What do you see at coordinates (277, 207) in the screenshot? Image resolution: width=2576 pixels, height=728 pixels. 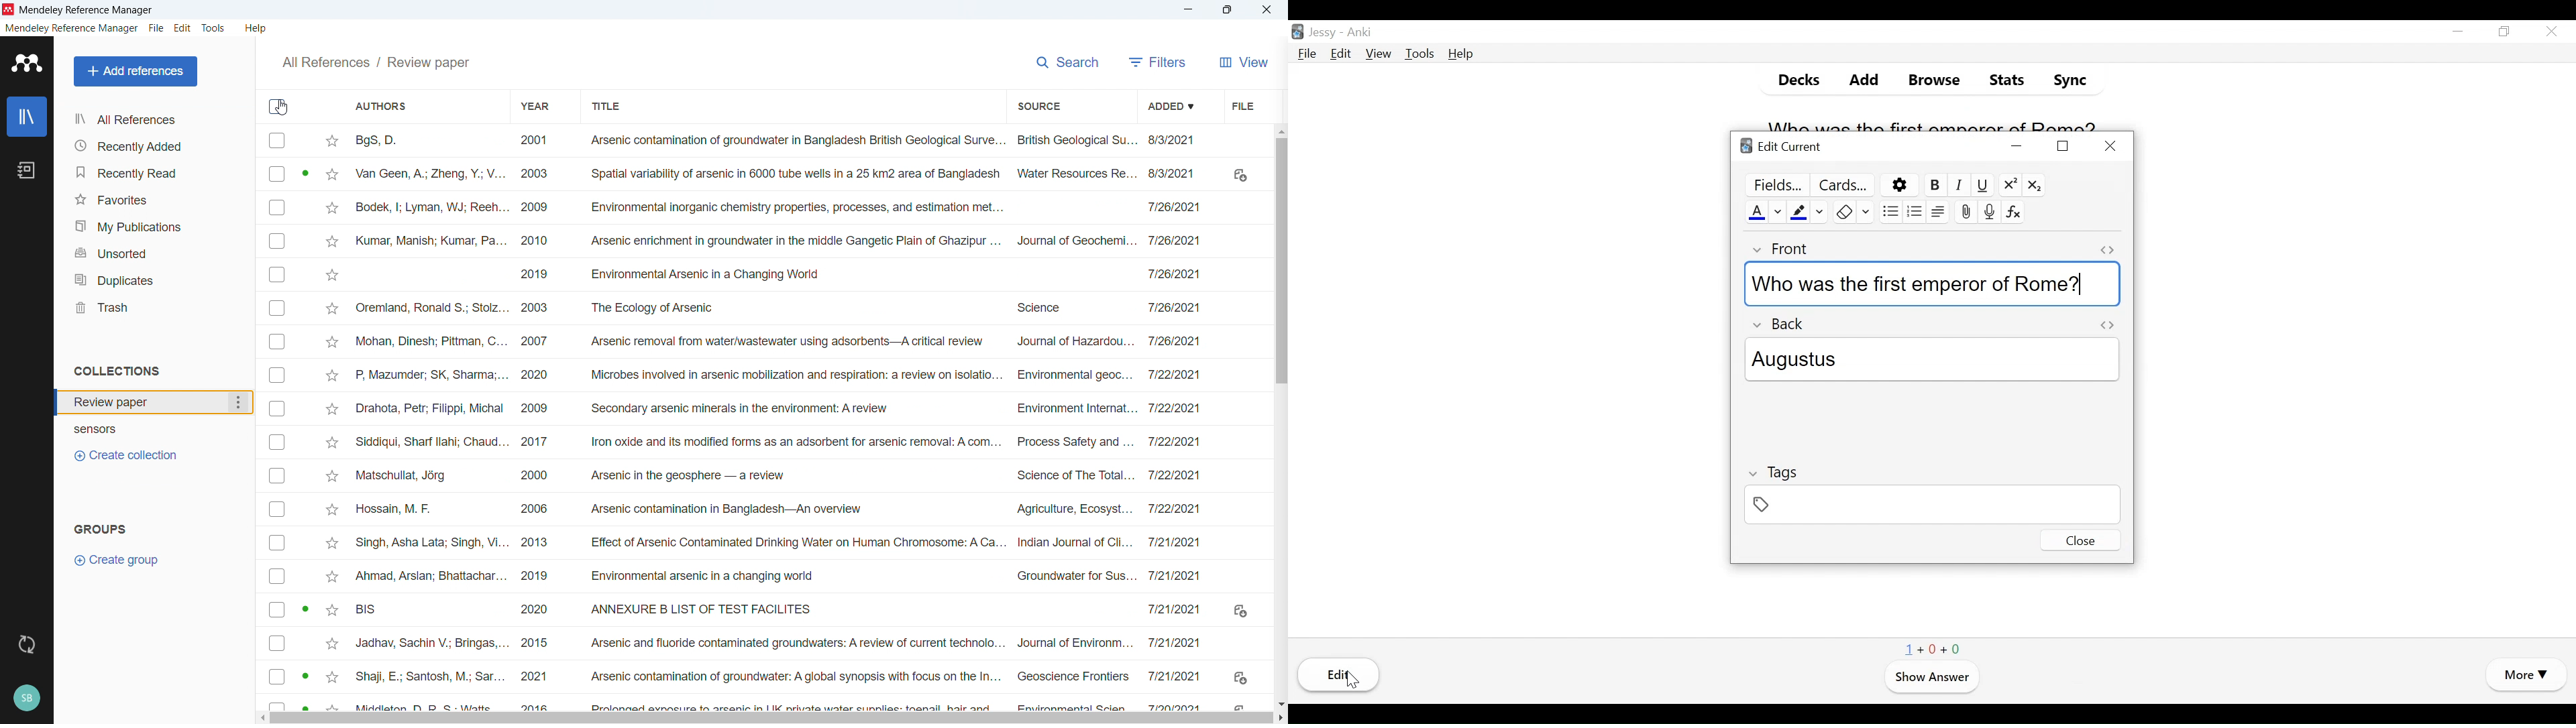 I see `Select respective publication` at bounding box center [277, 207].